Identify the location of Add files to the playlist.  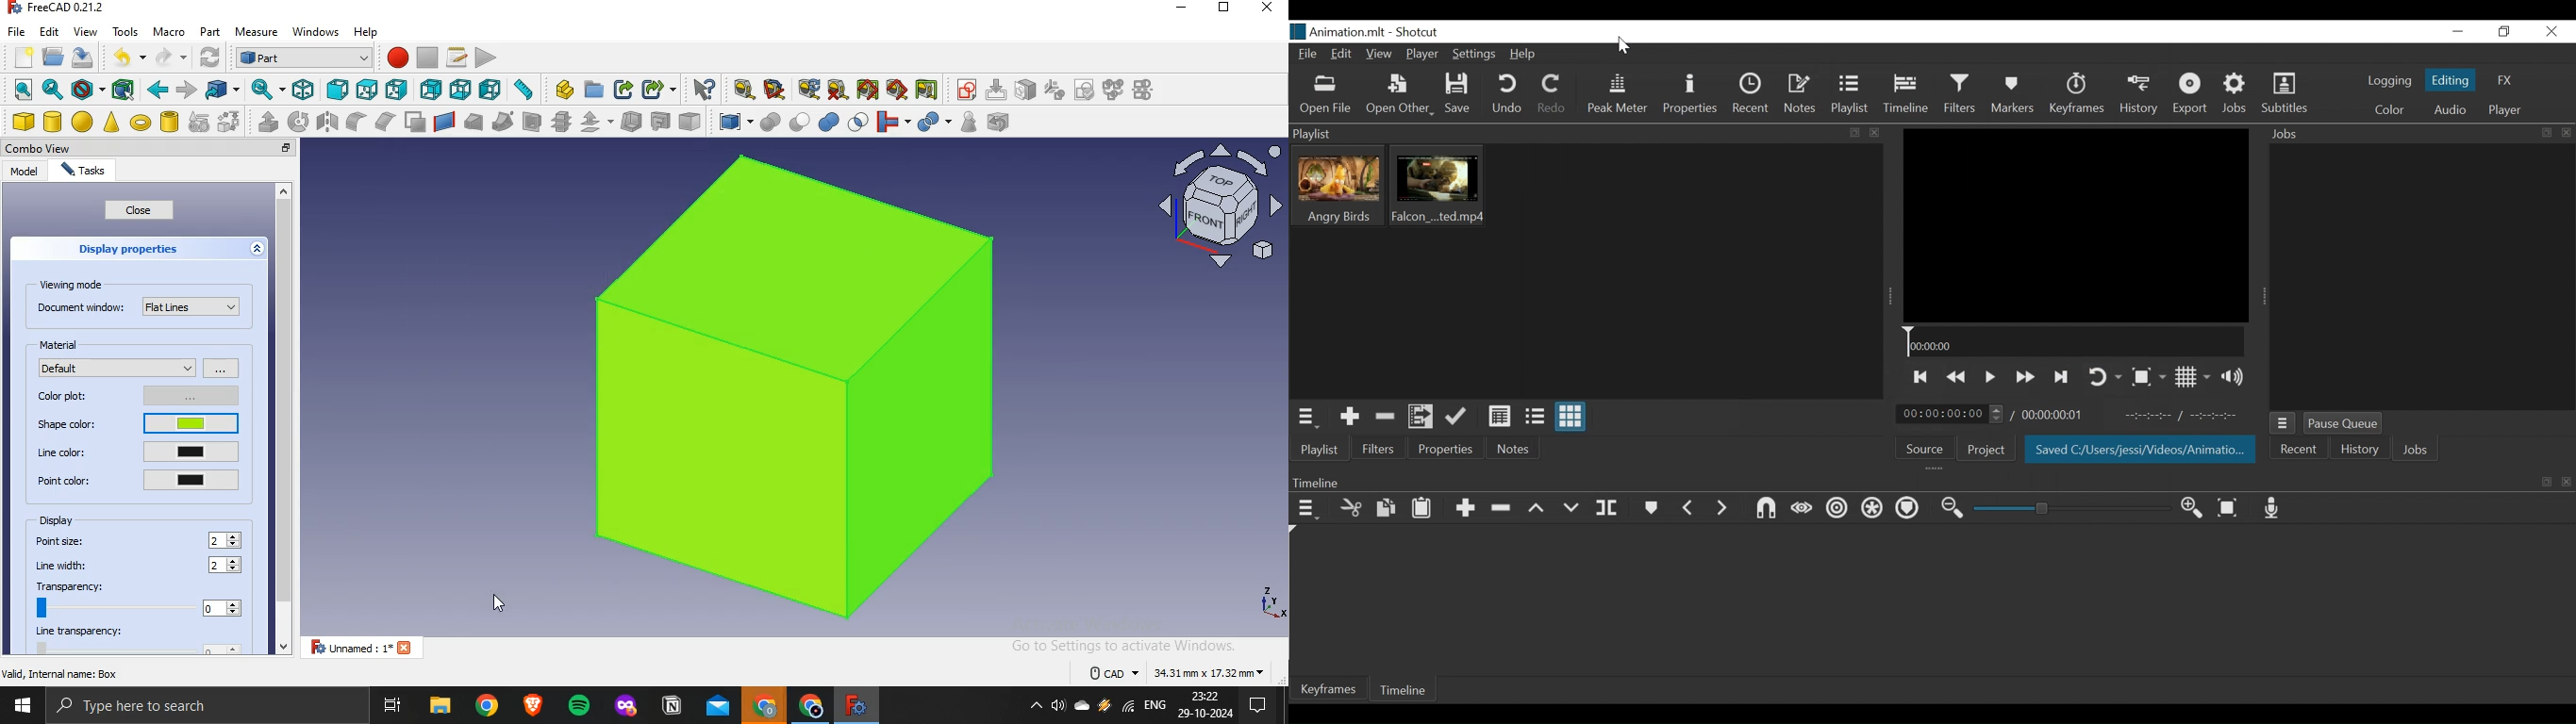
(1422, 418).